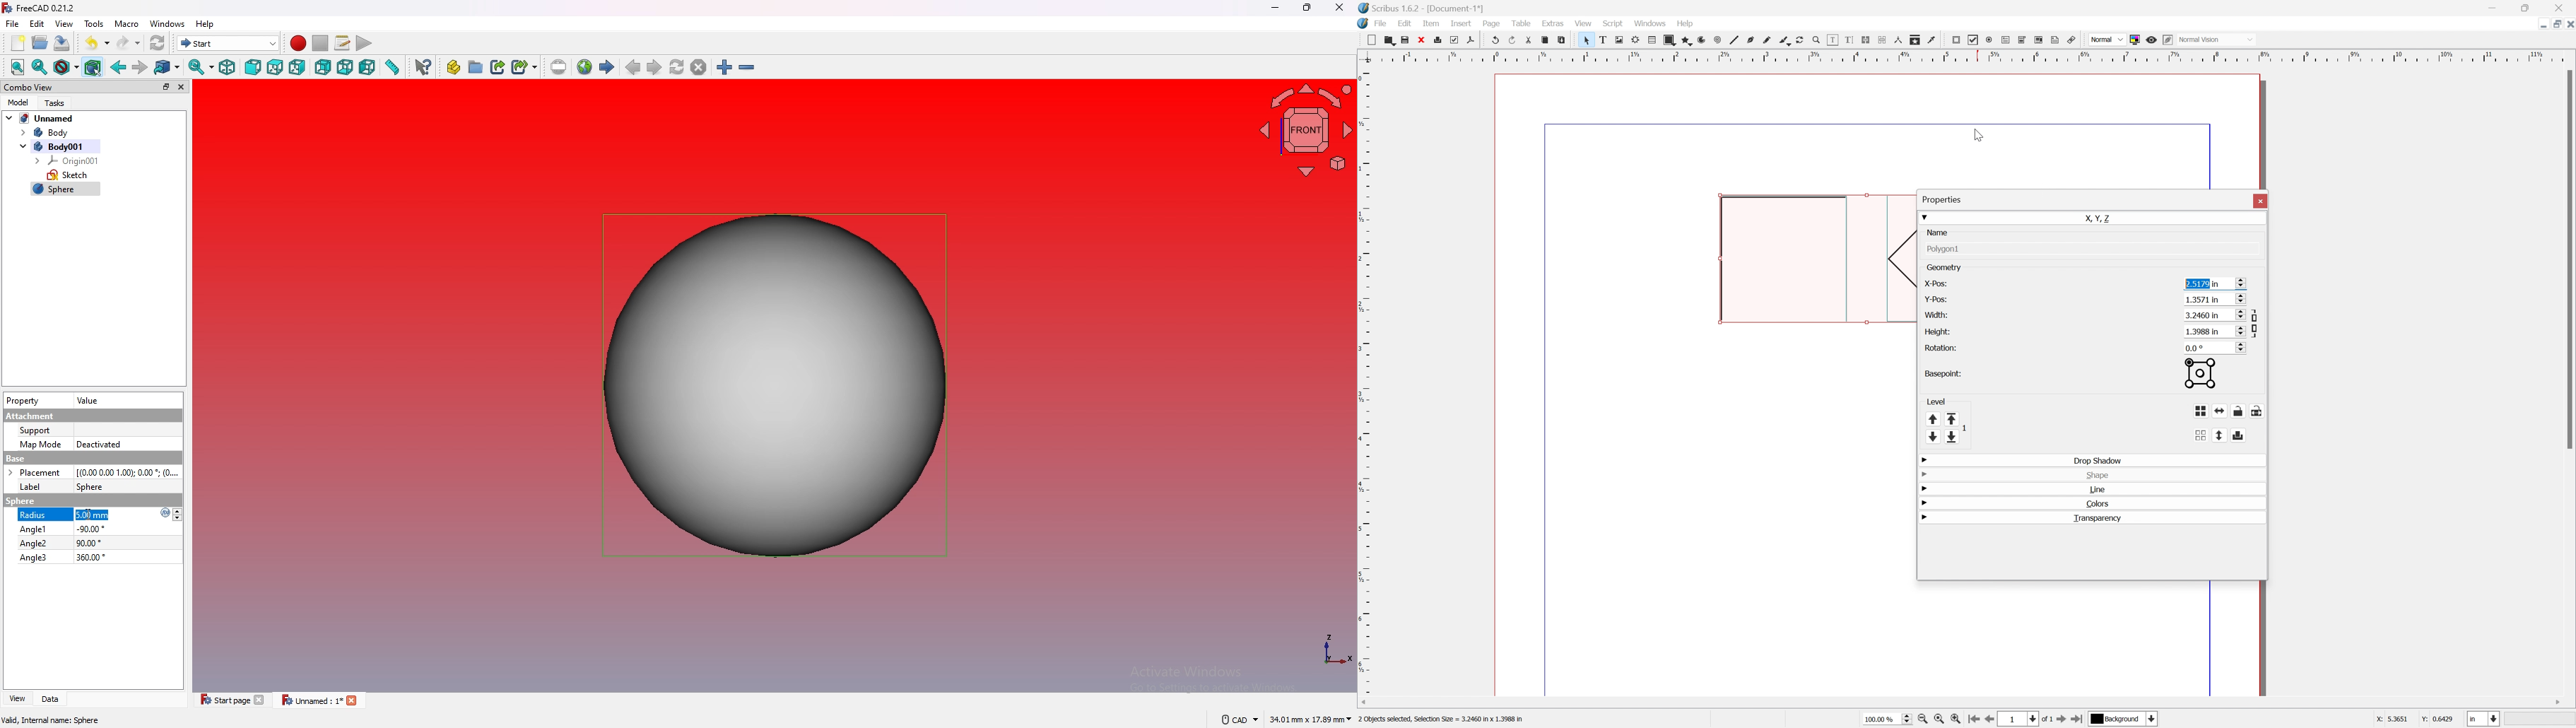 The image size is (2576, 728). Describe the element at coordinates (1925, 501) in the screenshot. I see `drop down` at that location.